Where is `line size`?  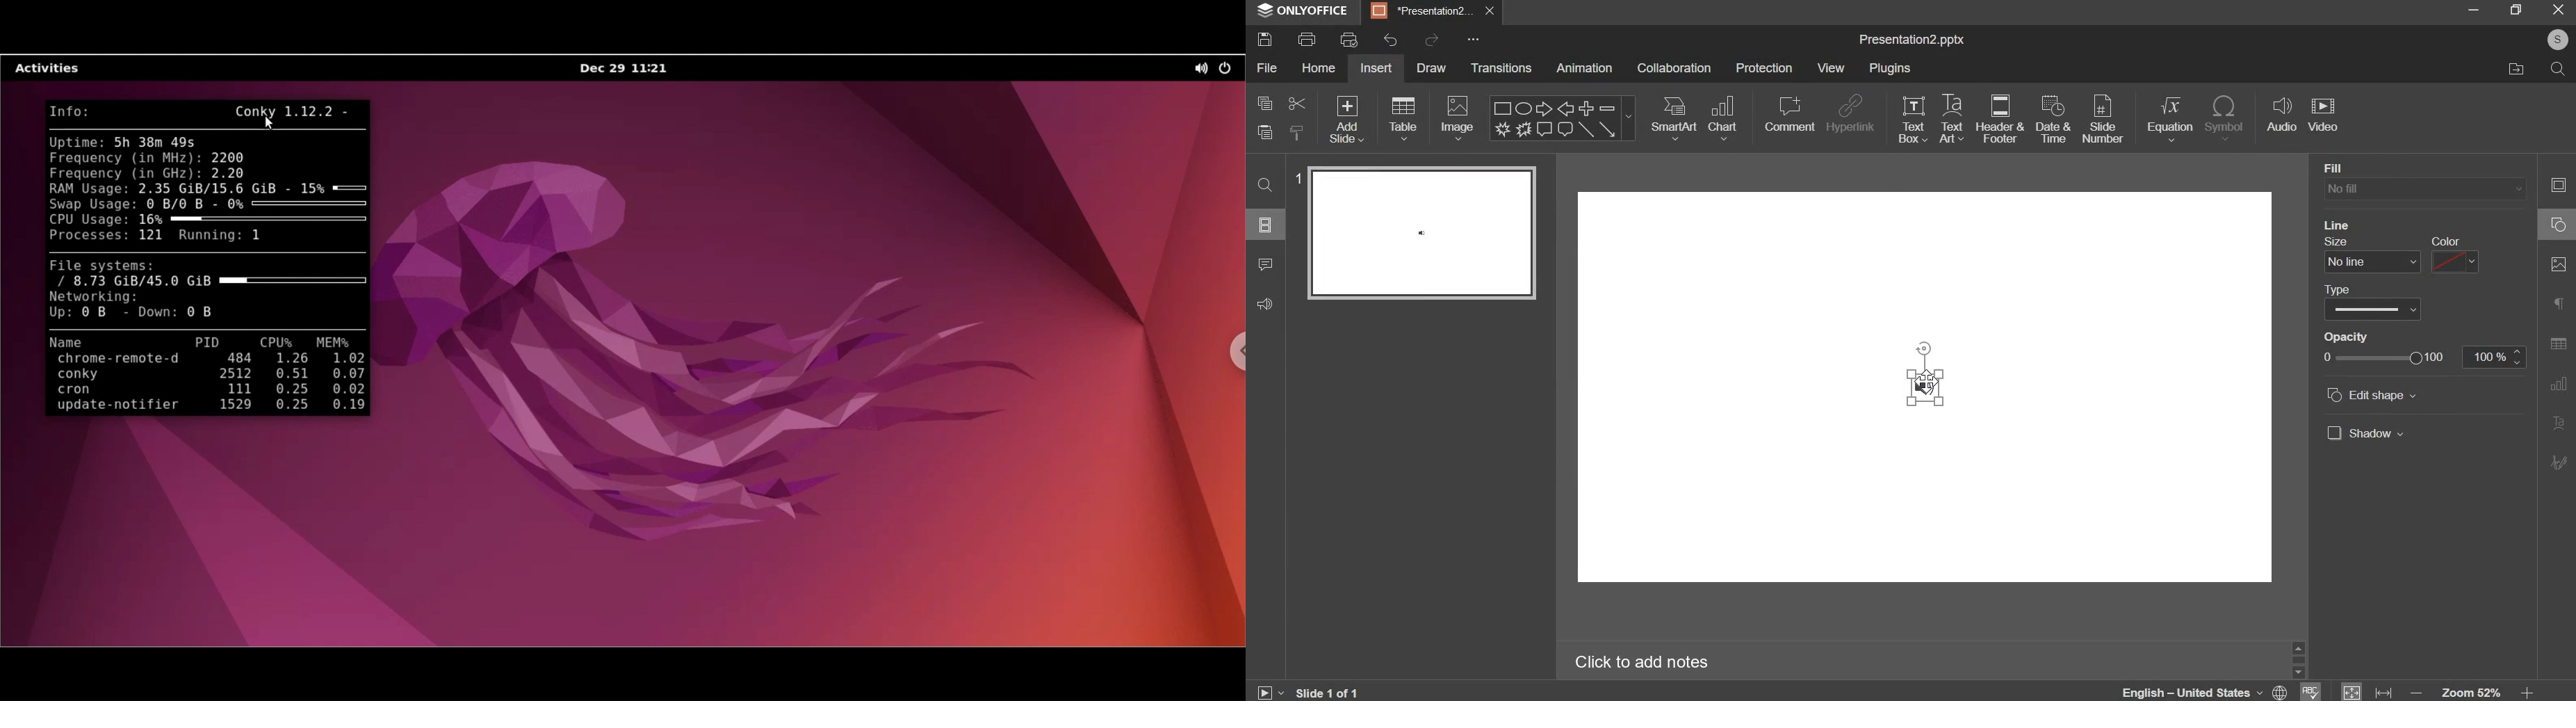 line size is located at coordinates (2372, 262).